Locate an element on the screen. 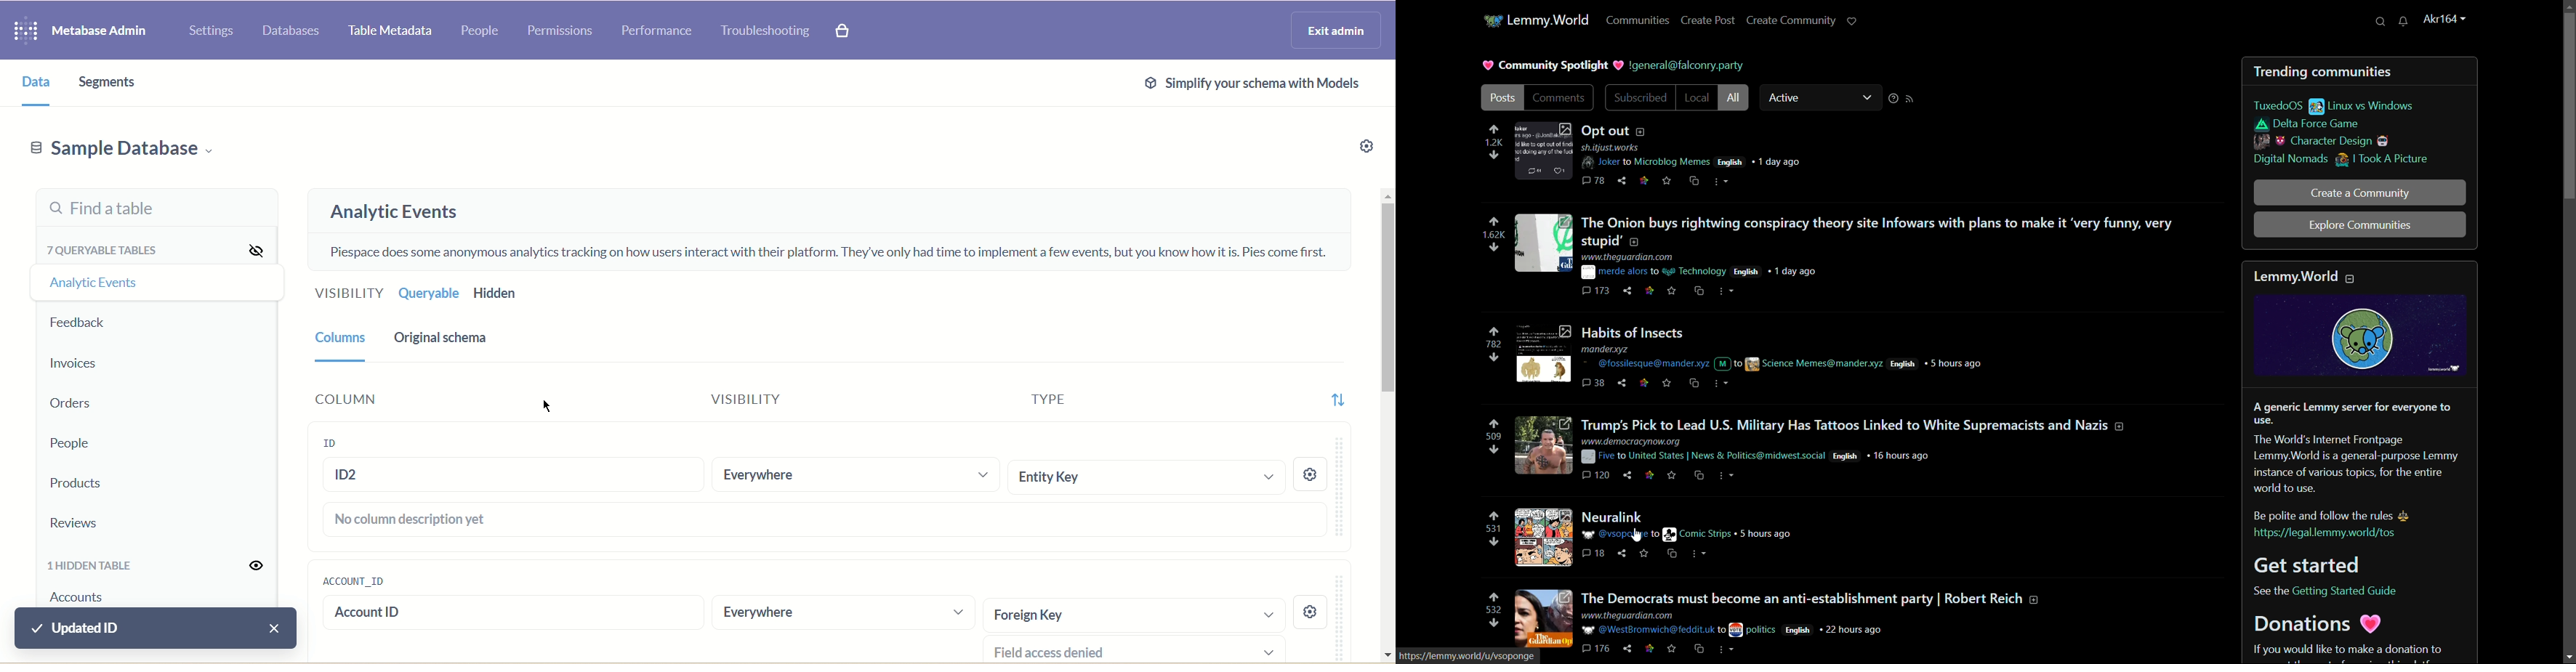 This screenshot has width=2576, height=672. dropdown is located at coordinates (1869, 98).